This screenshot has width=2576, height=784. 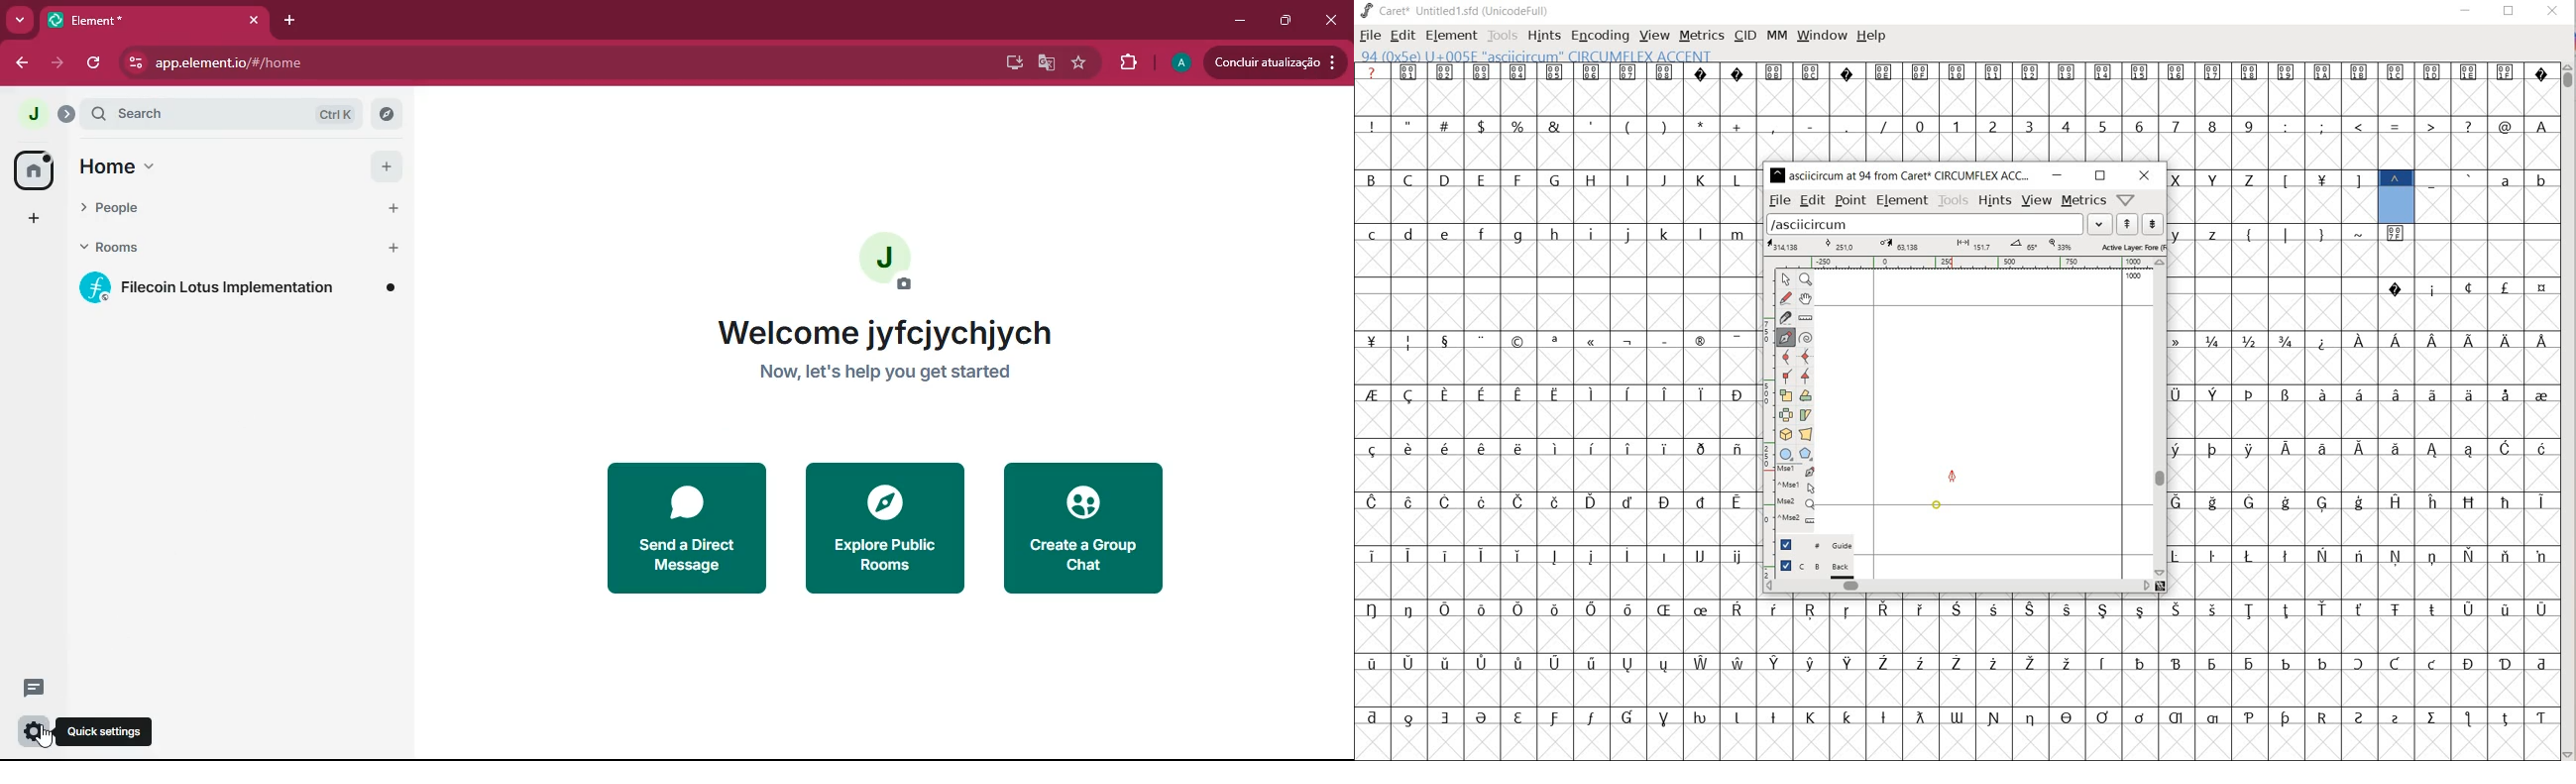 What do you see at coordinates (1963, 263) in the screenshot?
I see `ruler` at bounding box center [1963, 263].